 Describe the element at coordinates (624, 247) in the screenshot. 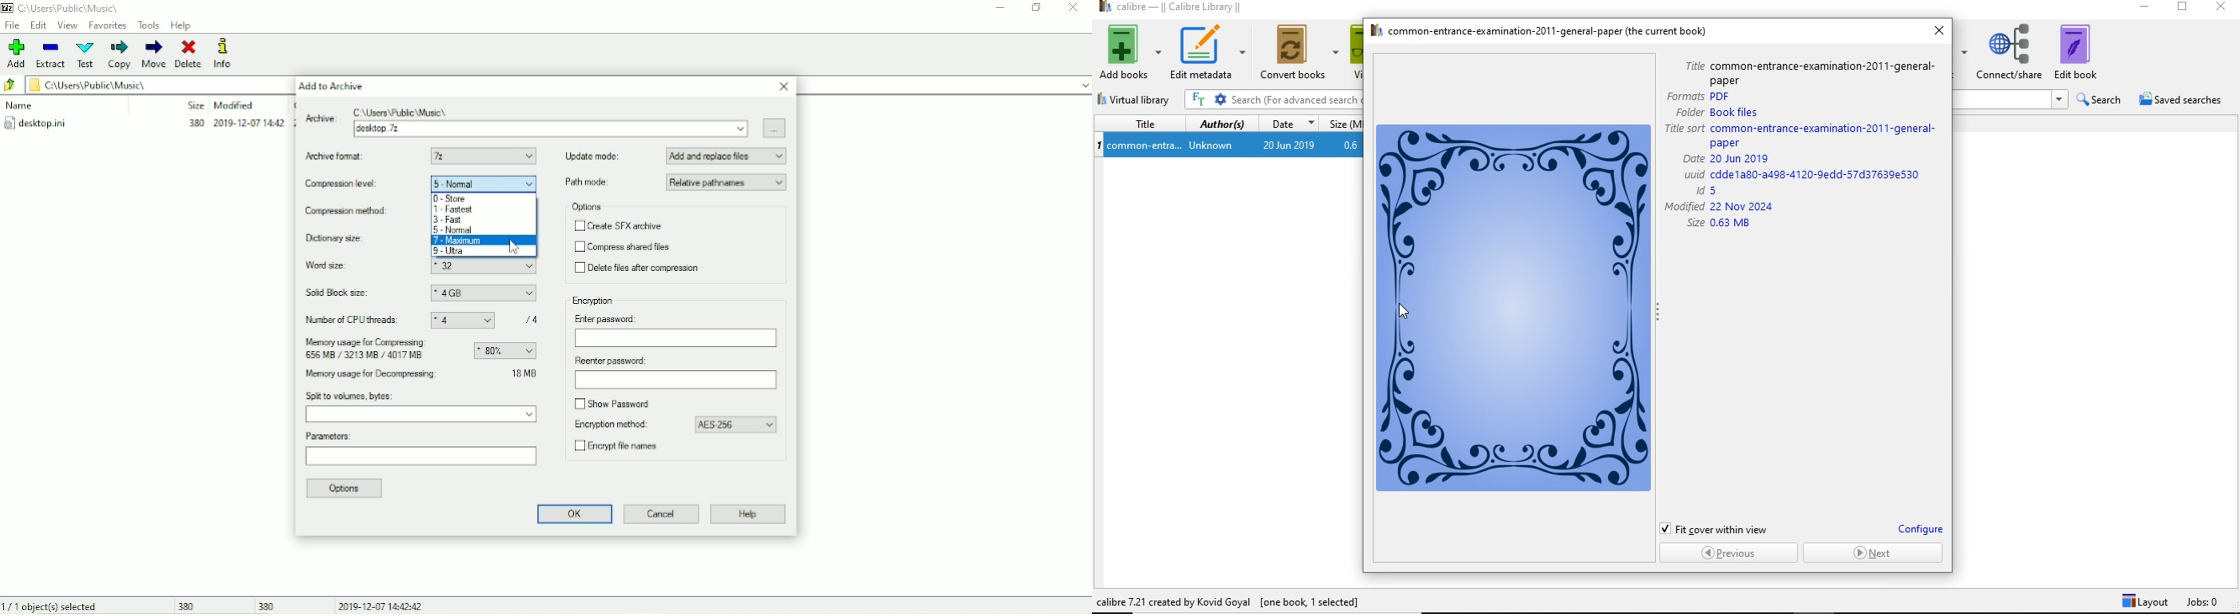

I see `Compress shared files` at that location.